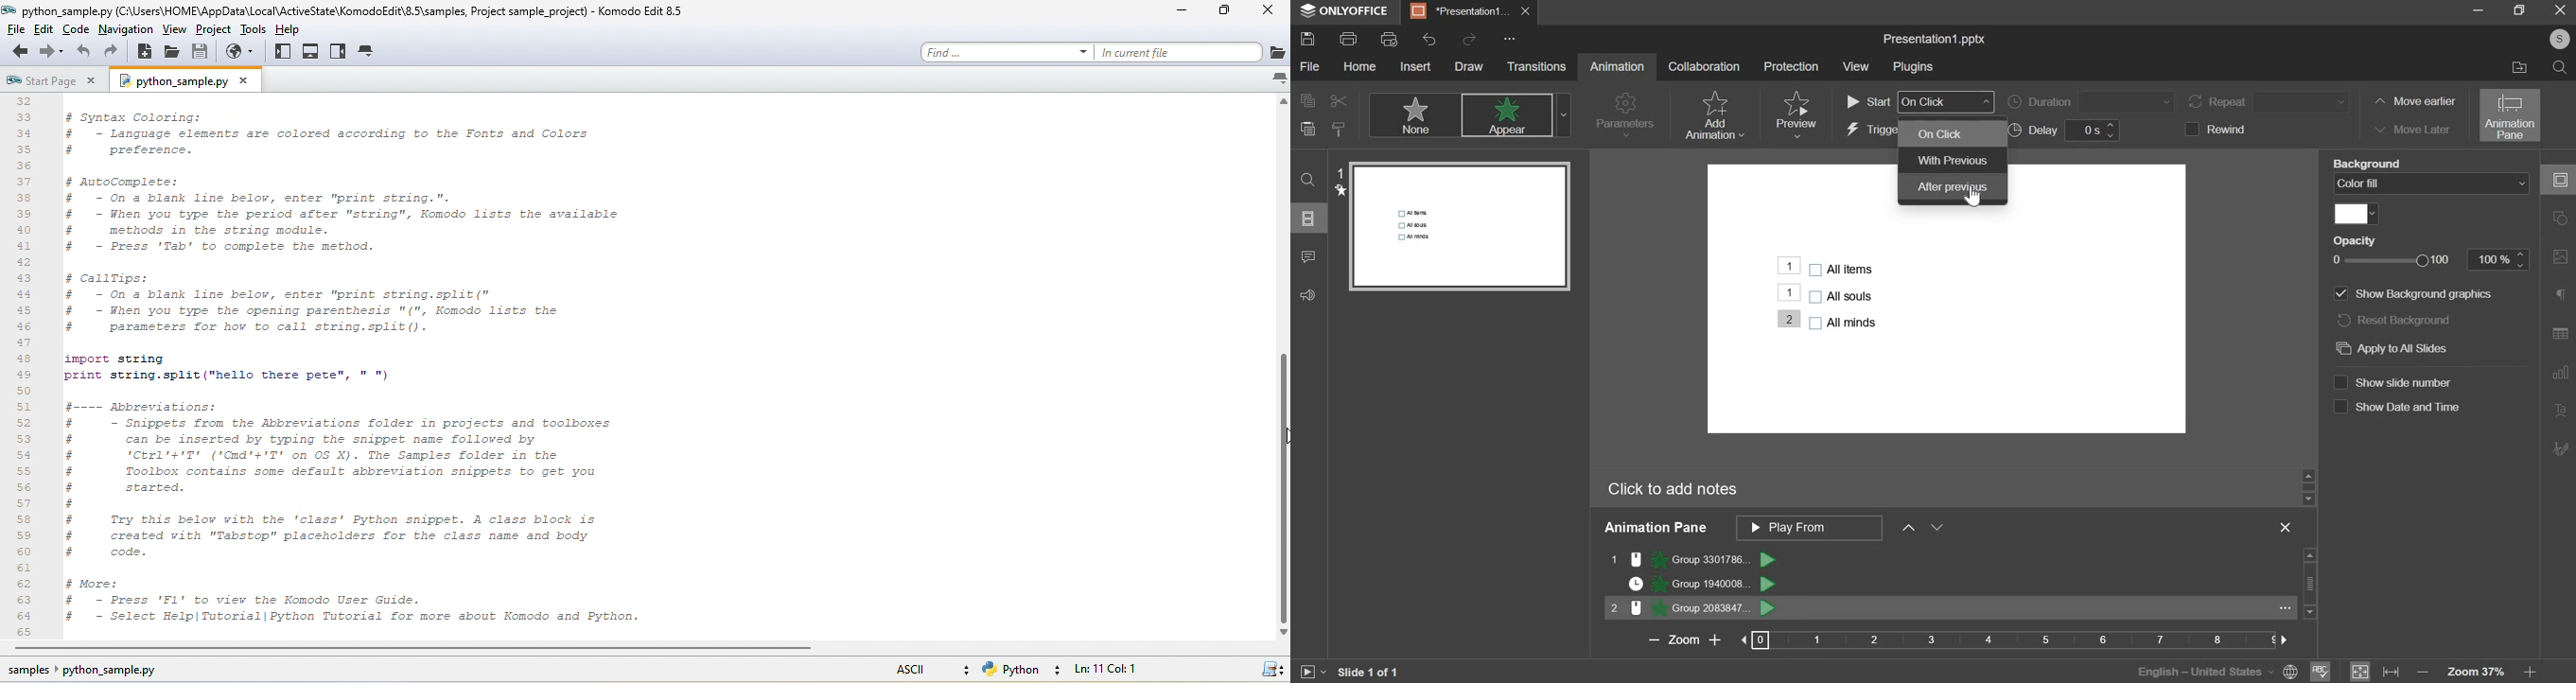 The image size is (2576, 700). I want to click on appear, so click(1515, 116).